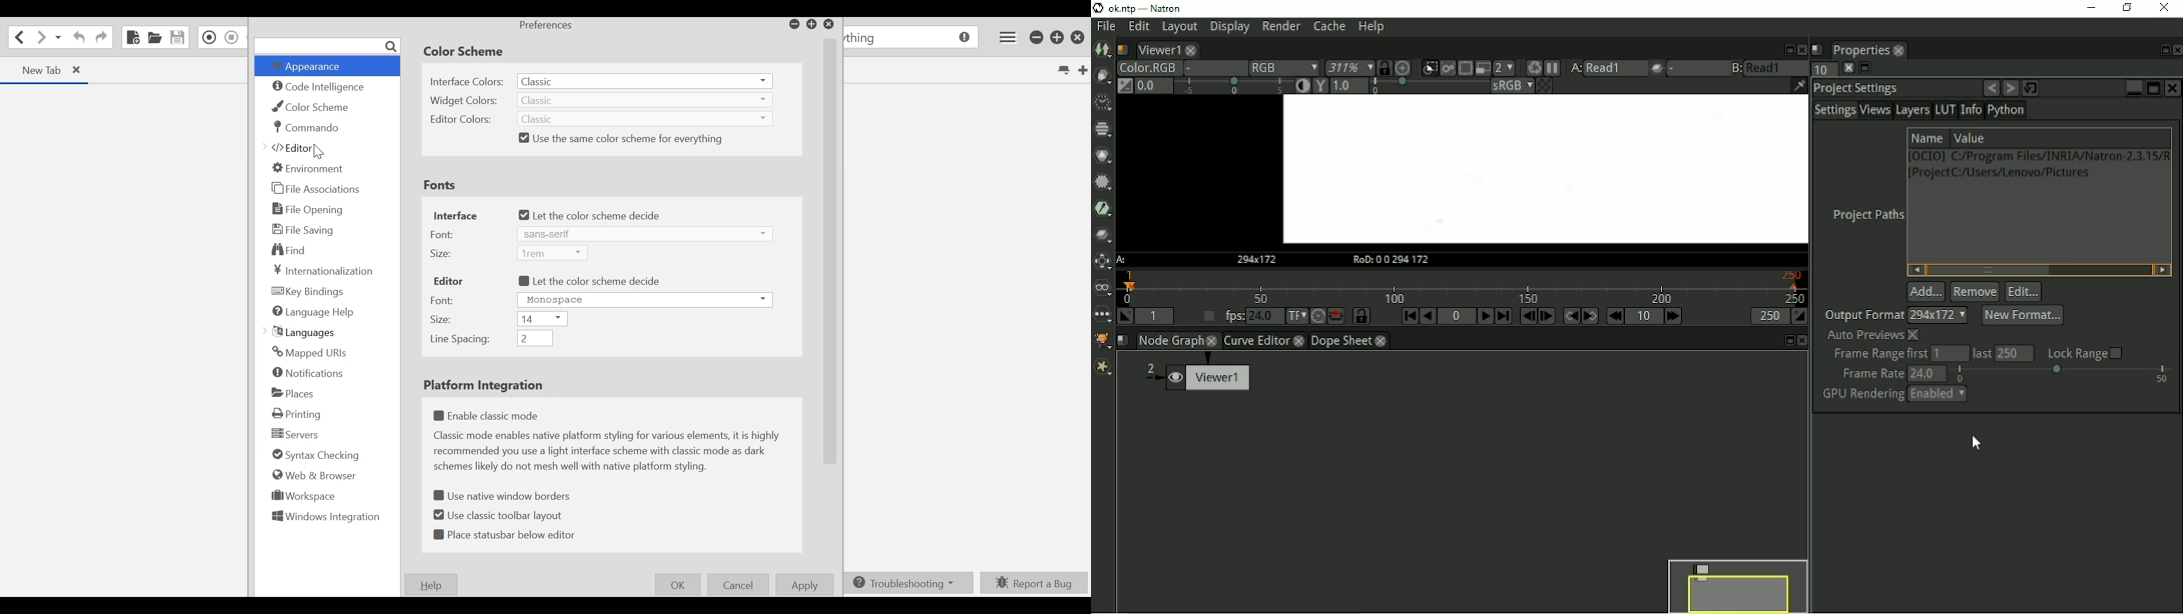 The width and height of the screenshot is (2184, 616). I want to click on Search, so click(328, 46).